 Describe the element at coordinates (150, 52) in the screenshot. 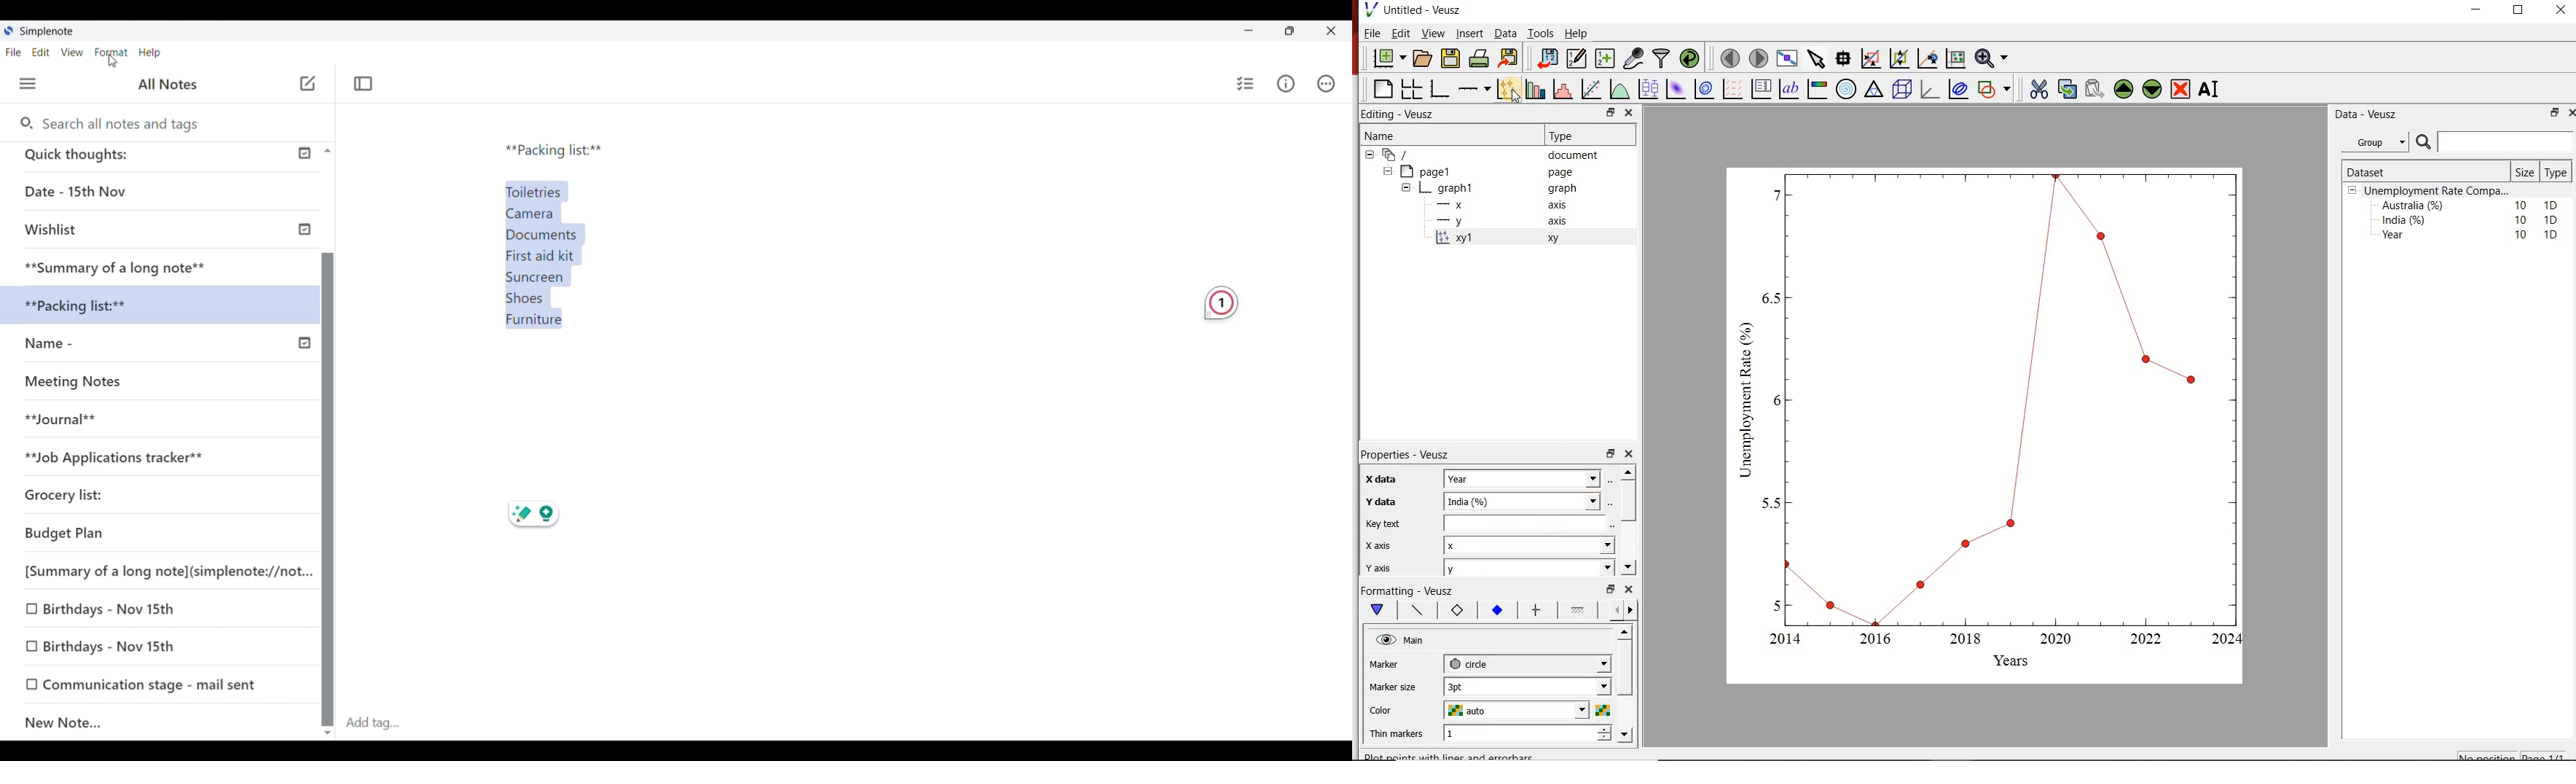

I see `Help menu` at that location.